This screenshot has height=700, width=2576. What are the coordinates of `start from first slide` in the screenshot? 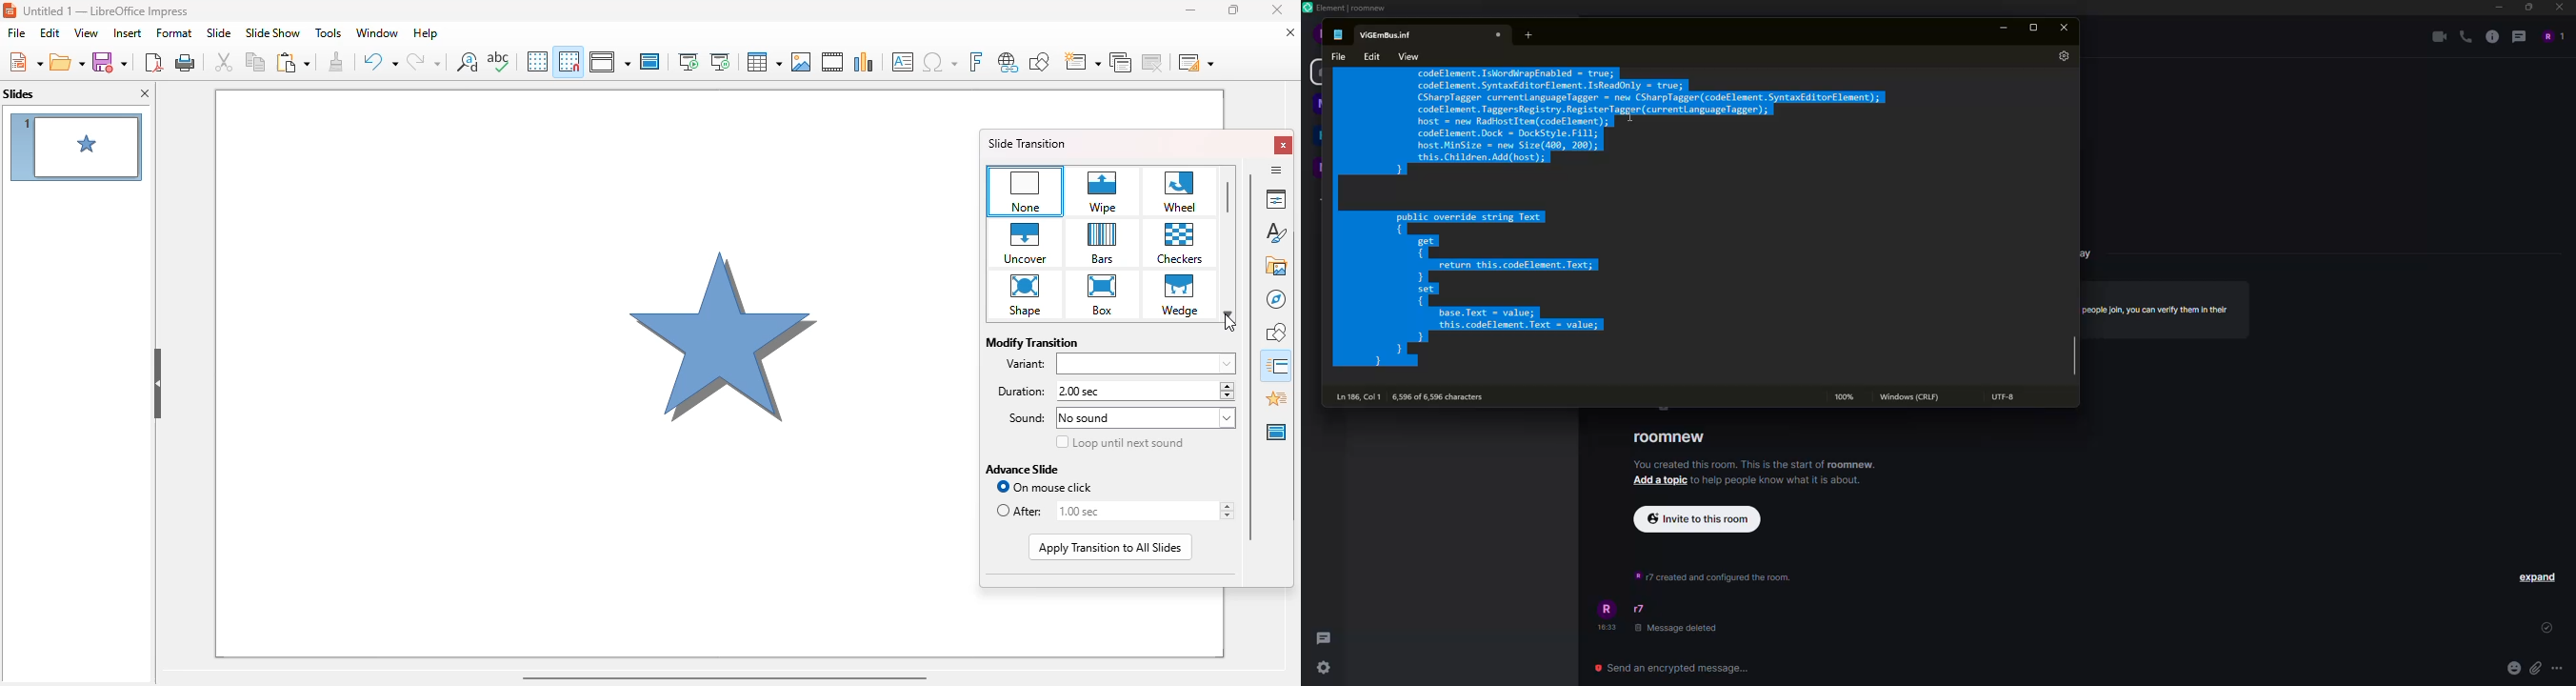 It's located at (689, 62).